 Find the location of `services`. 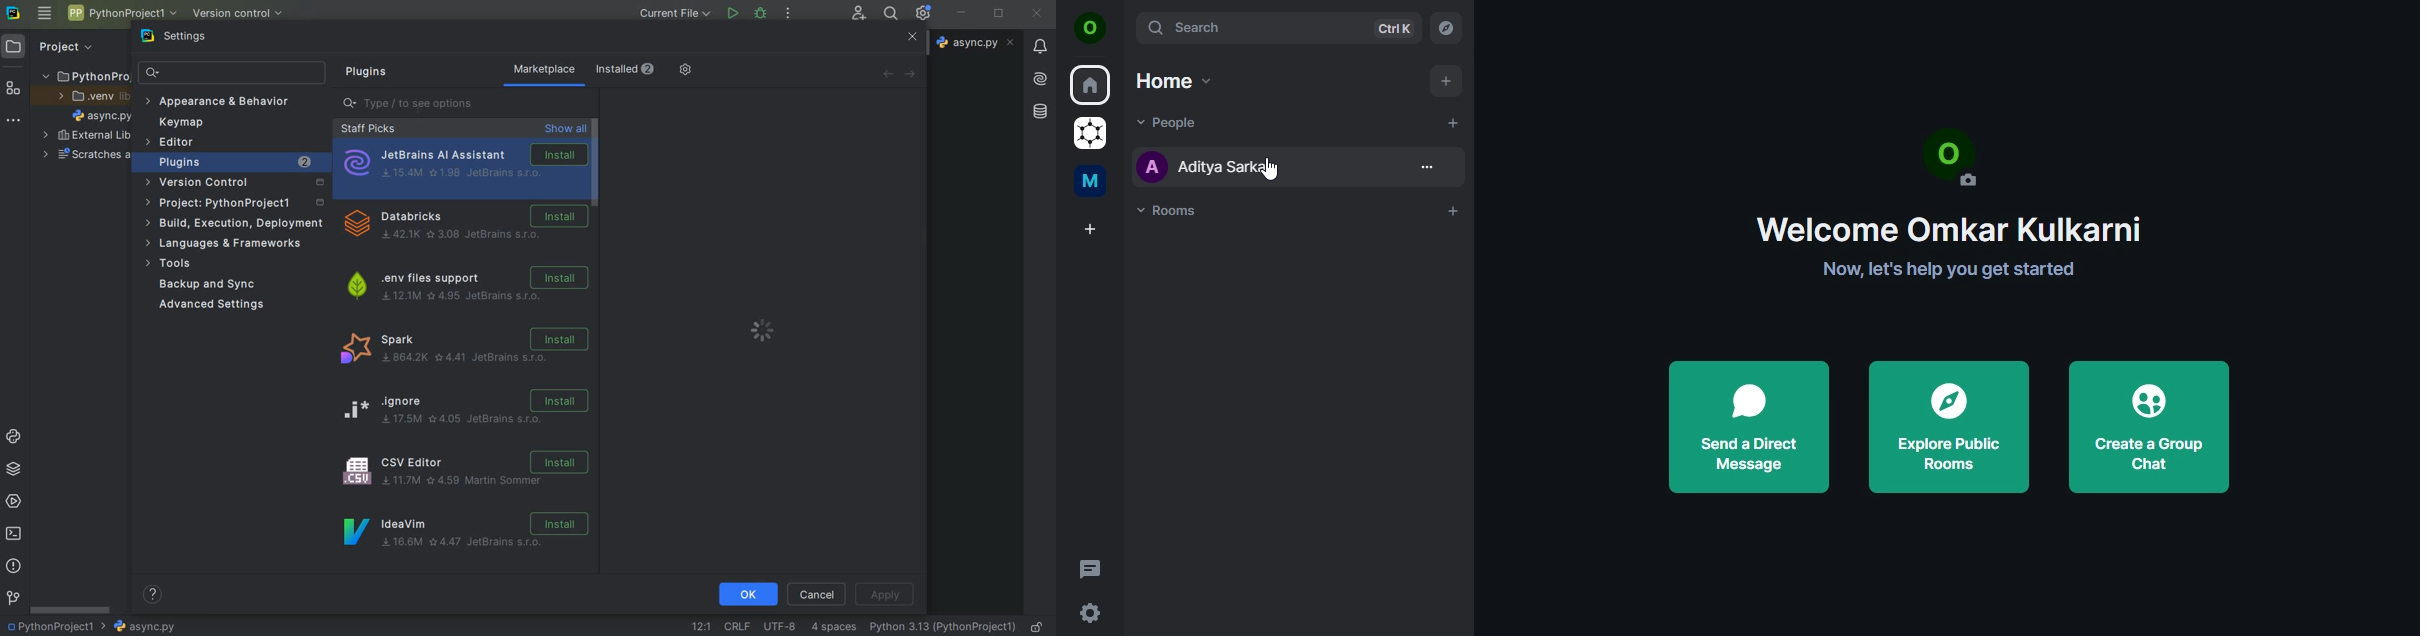

services is located at coordinates (13, 501).